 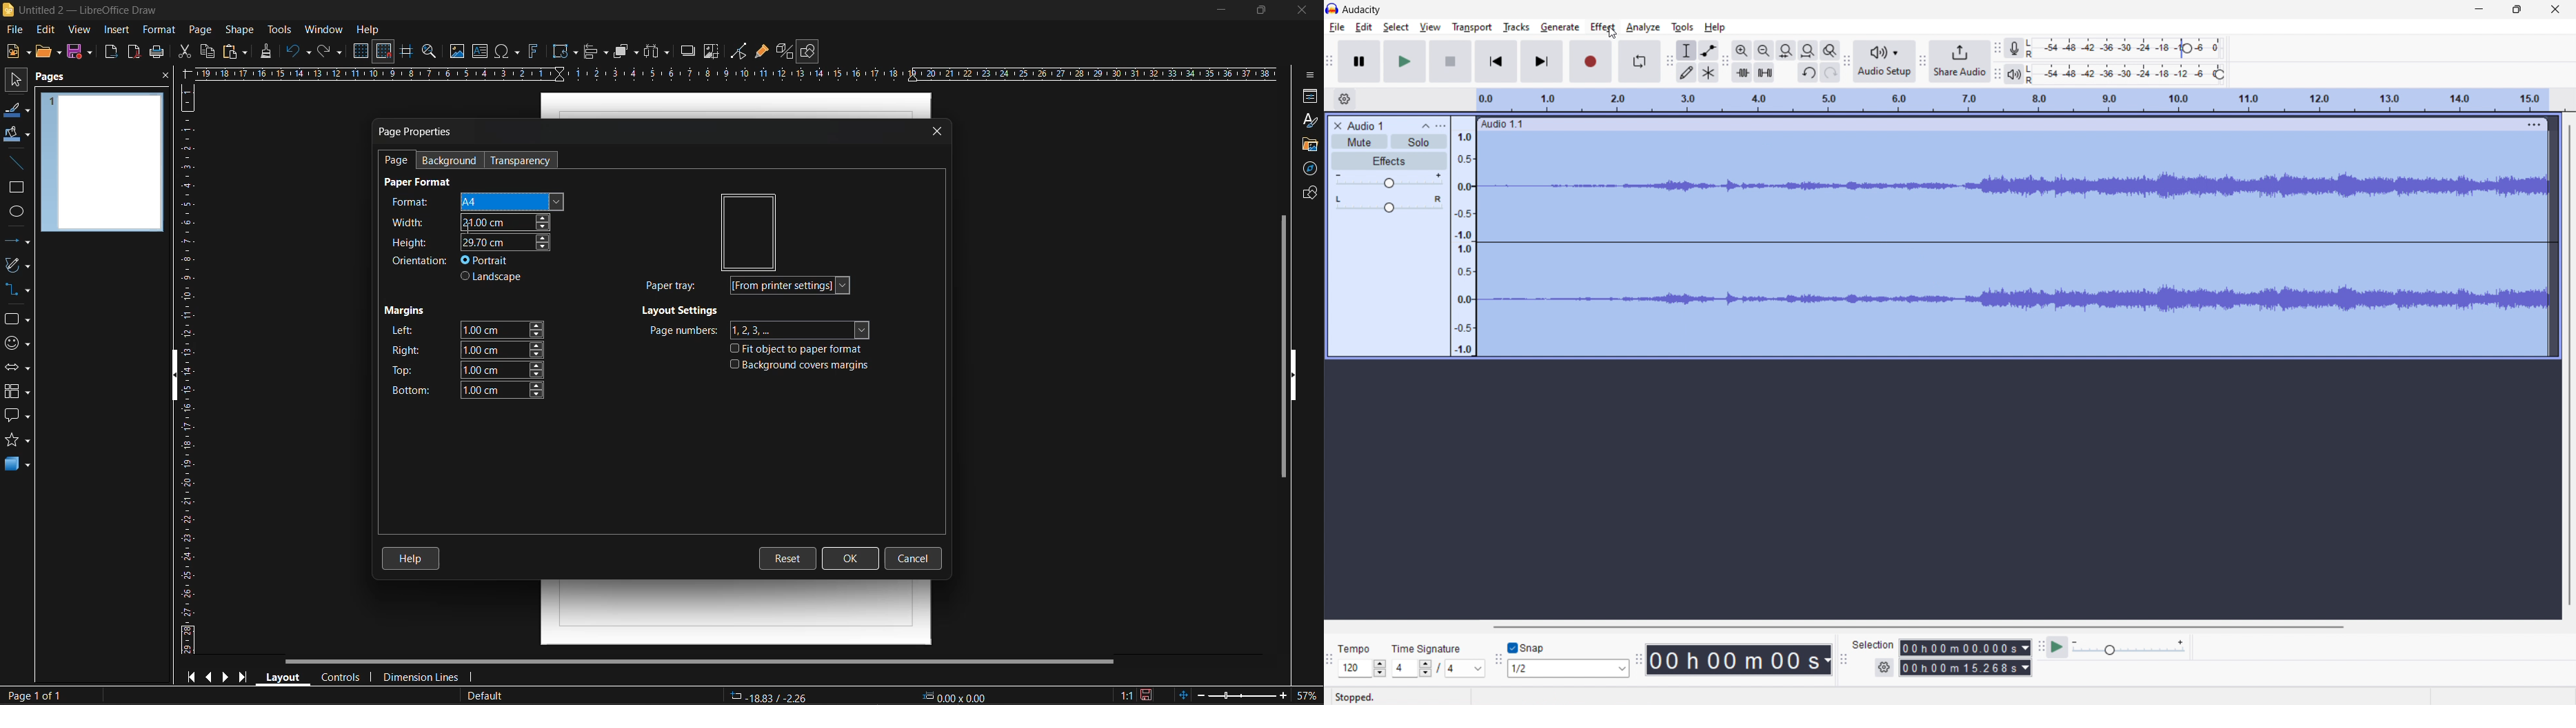 I want to click on gallery, so click(x=1307, y=145).